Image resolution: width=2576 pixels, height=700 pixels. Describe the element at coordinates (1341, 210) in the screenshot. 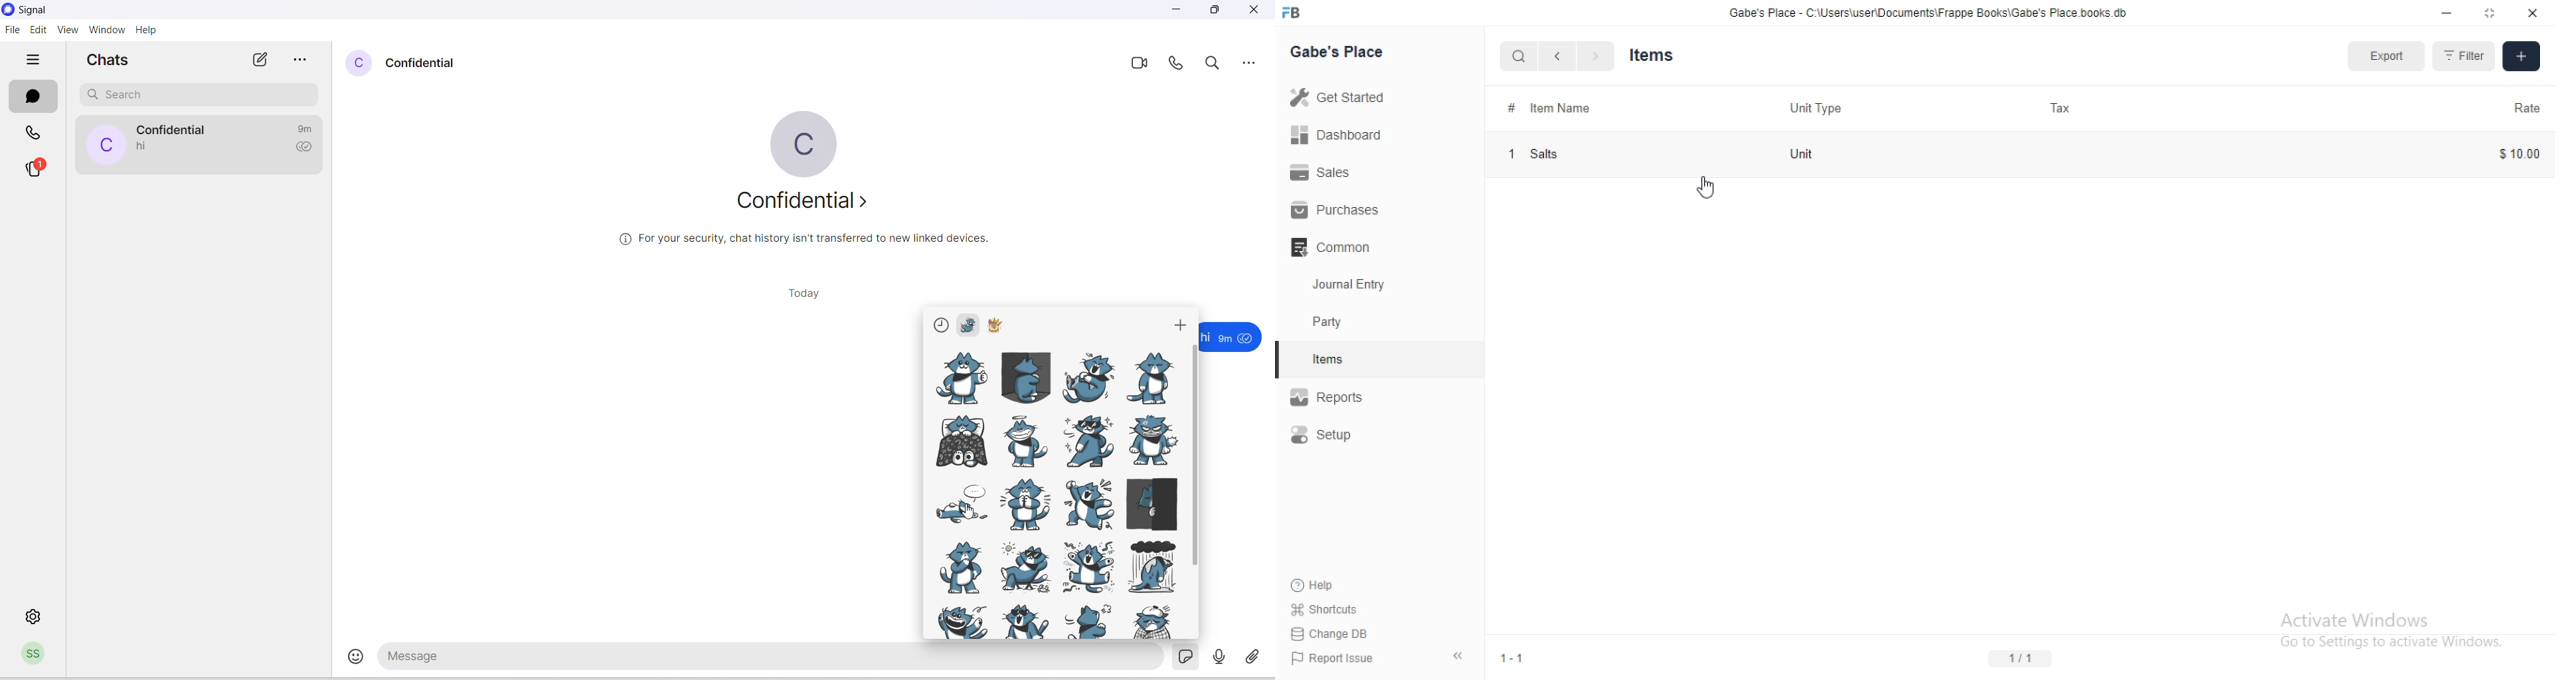

I see `Purchases` at that location.